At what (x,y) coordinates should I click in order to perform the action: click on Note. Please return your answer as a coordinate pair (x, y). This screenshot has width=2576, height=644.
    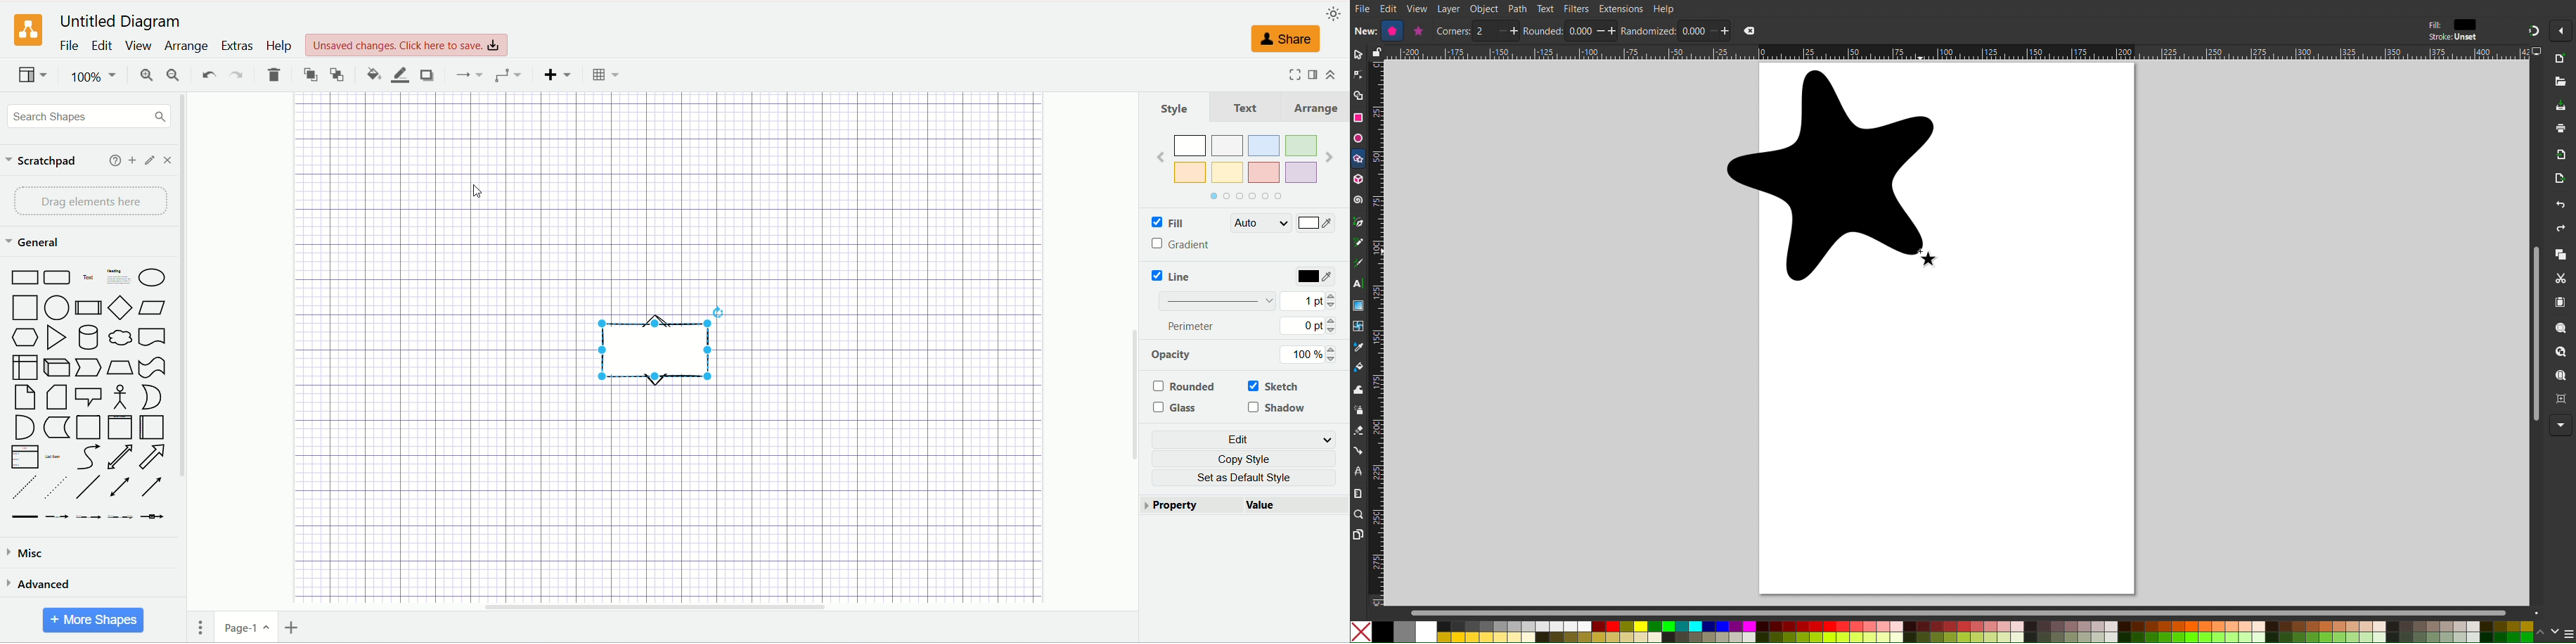
    Looking at the image, I should click on (21, 397).